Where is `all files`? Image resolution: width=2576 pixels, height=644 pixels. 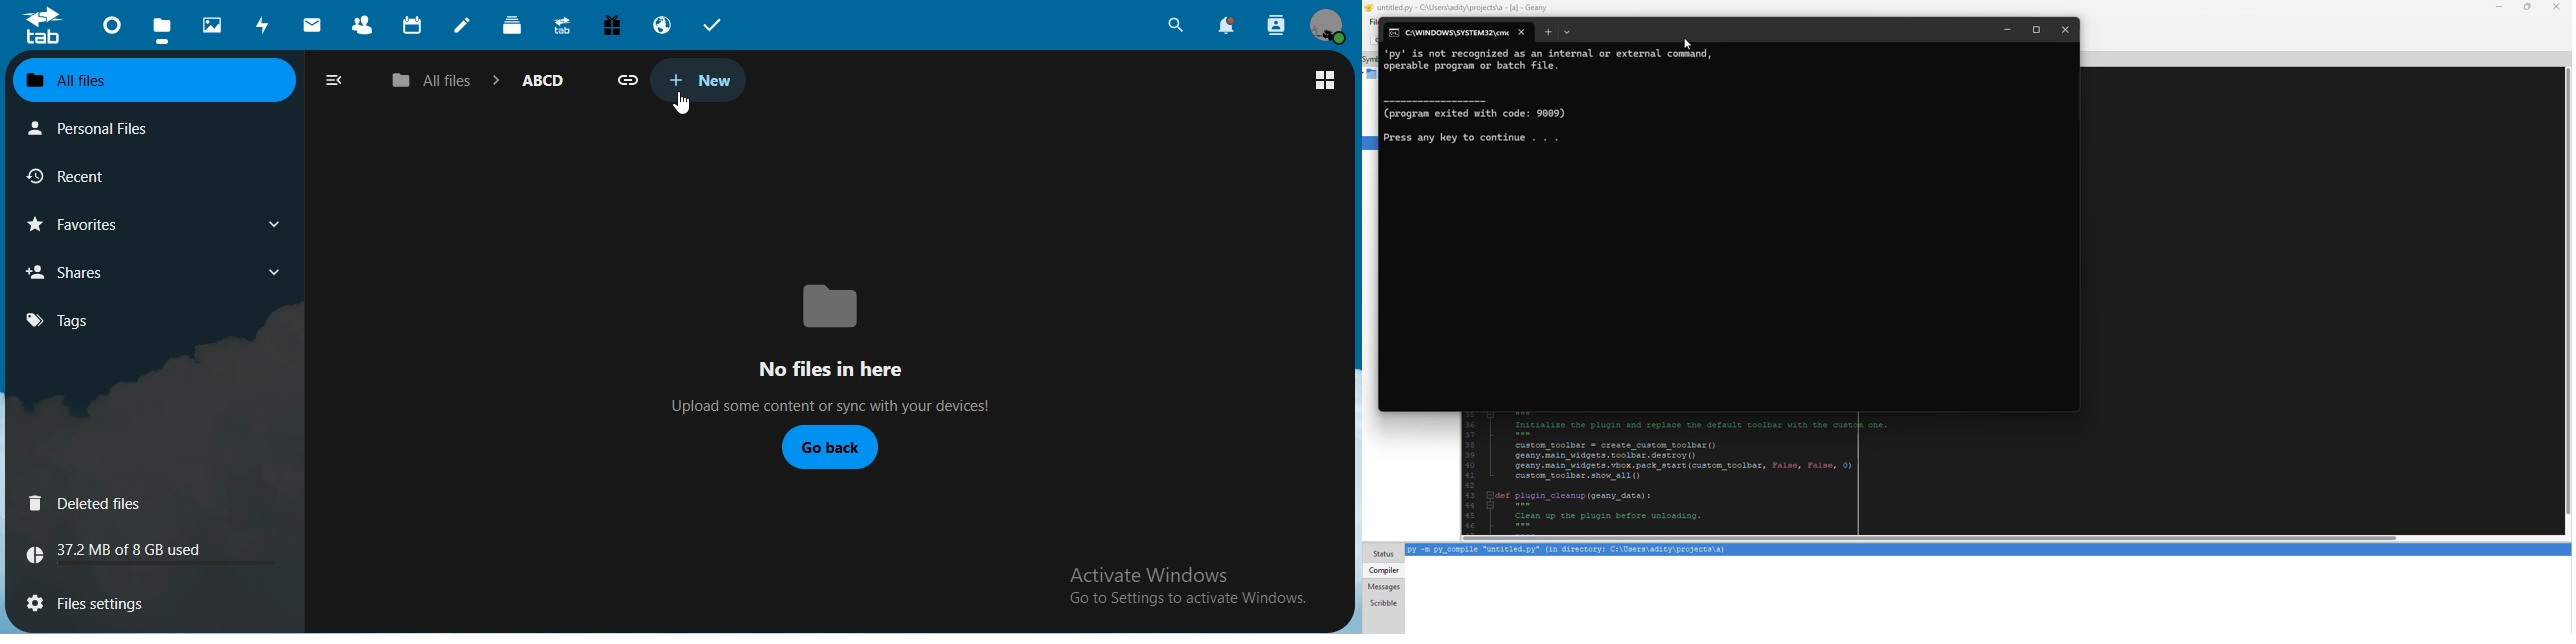
all files is located at coordinates (434, 82).